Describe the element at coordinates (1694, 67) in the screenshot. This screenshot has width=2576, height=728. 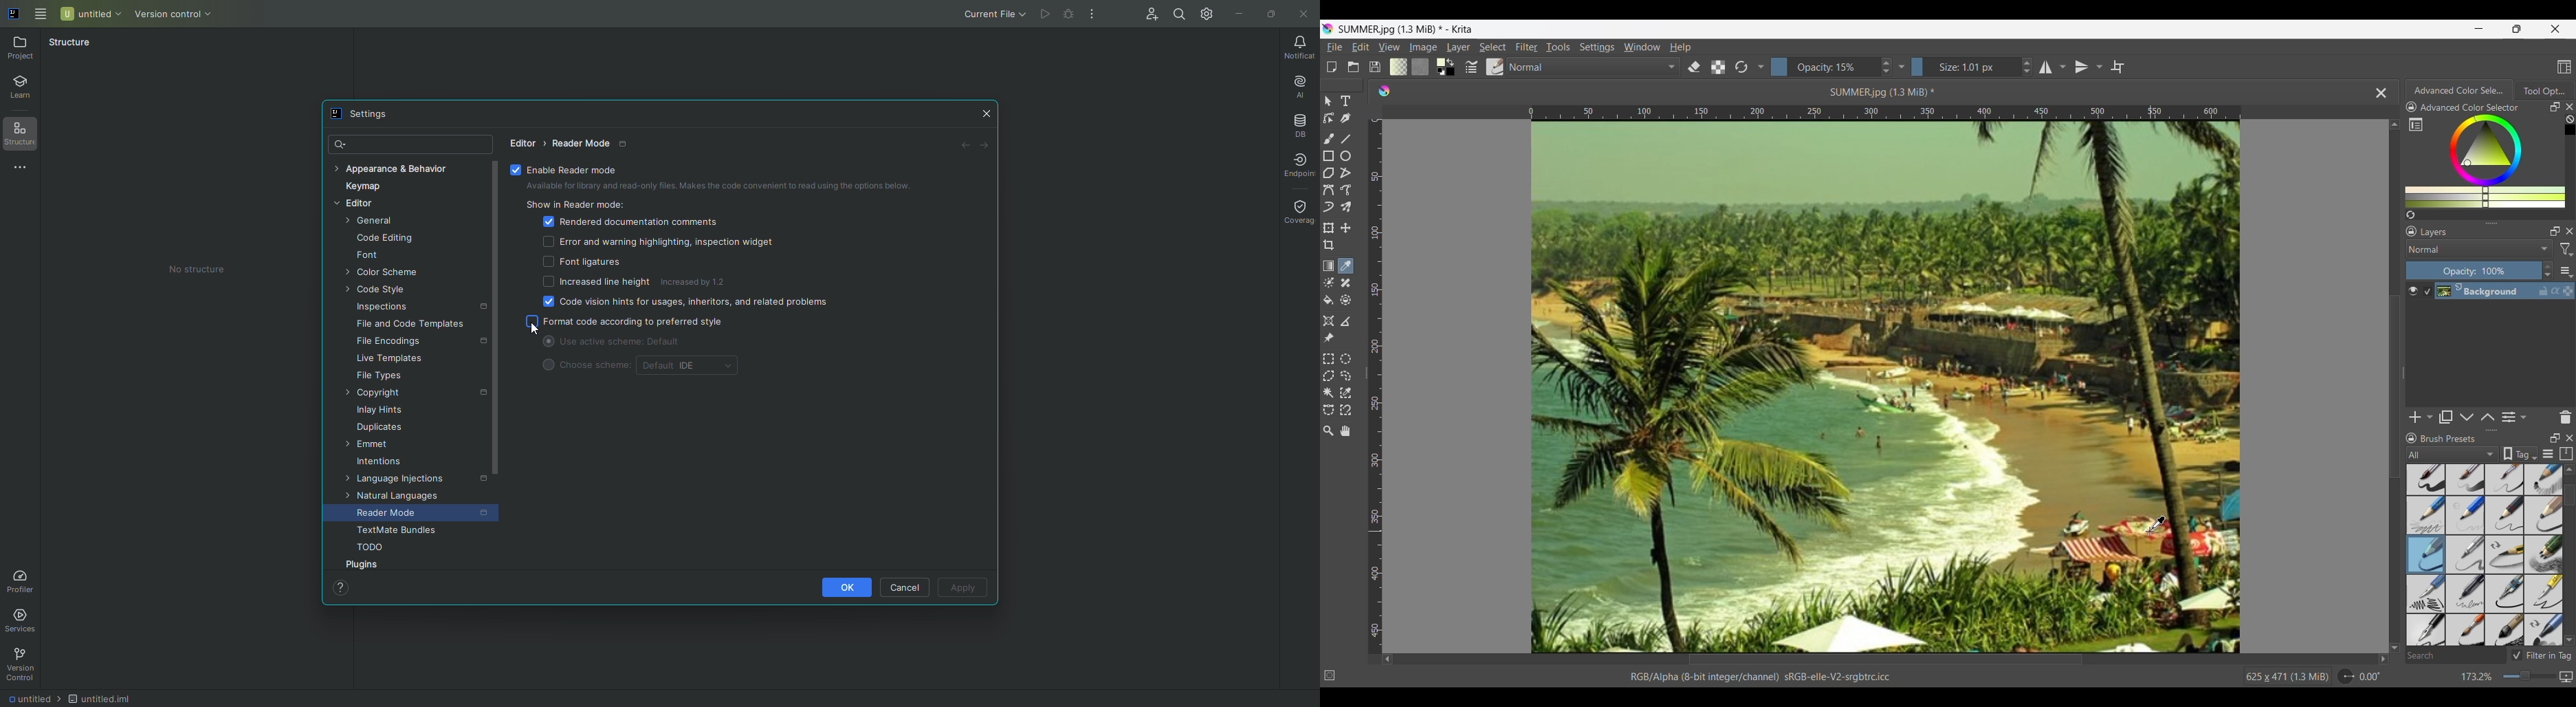
I see `Set erase mode` at that location.